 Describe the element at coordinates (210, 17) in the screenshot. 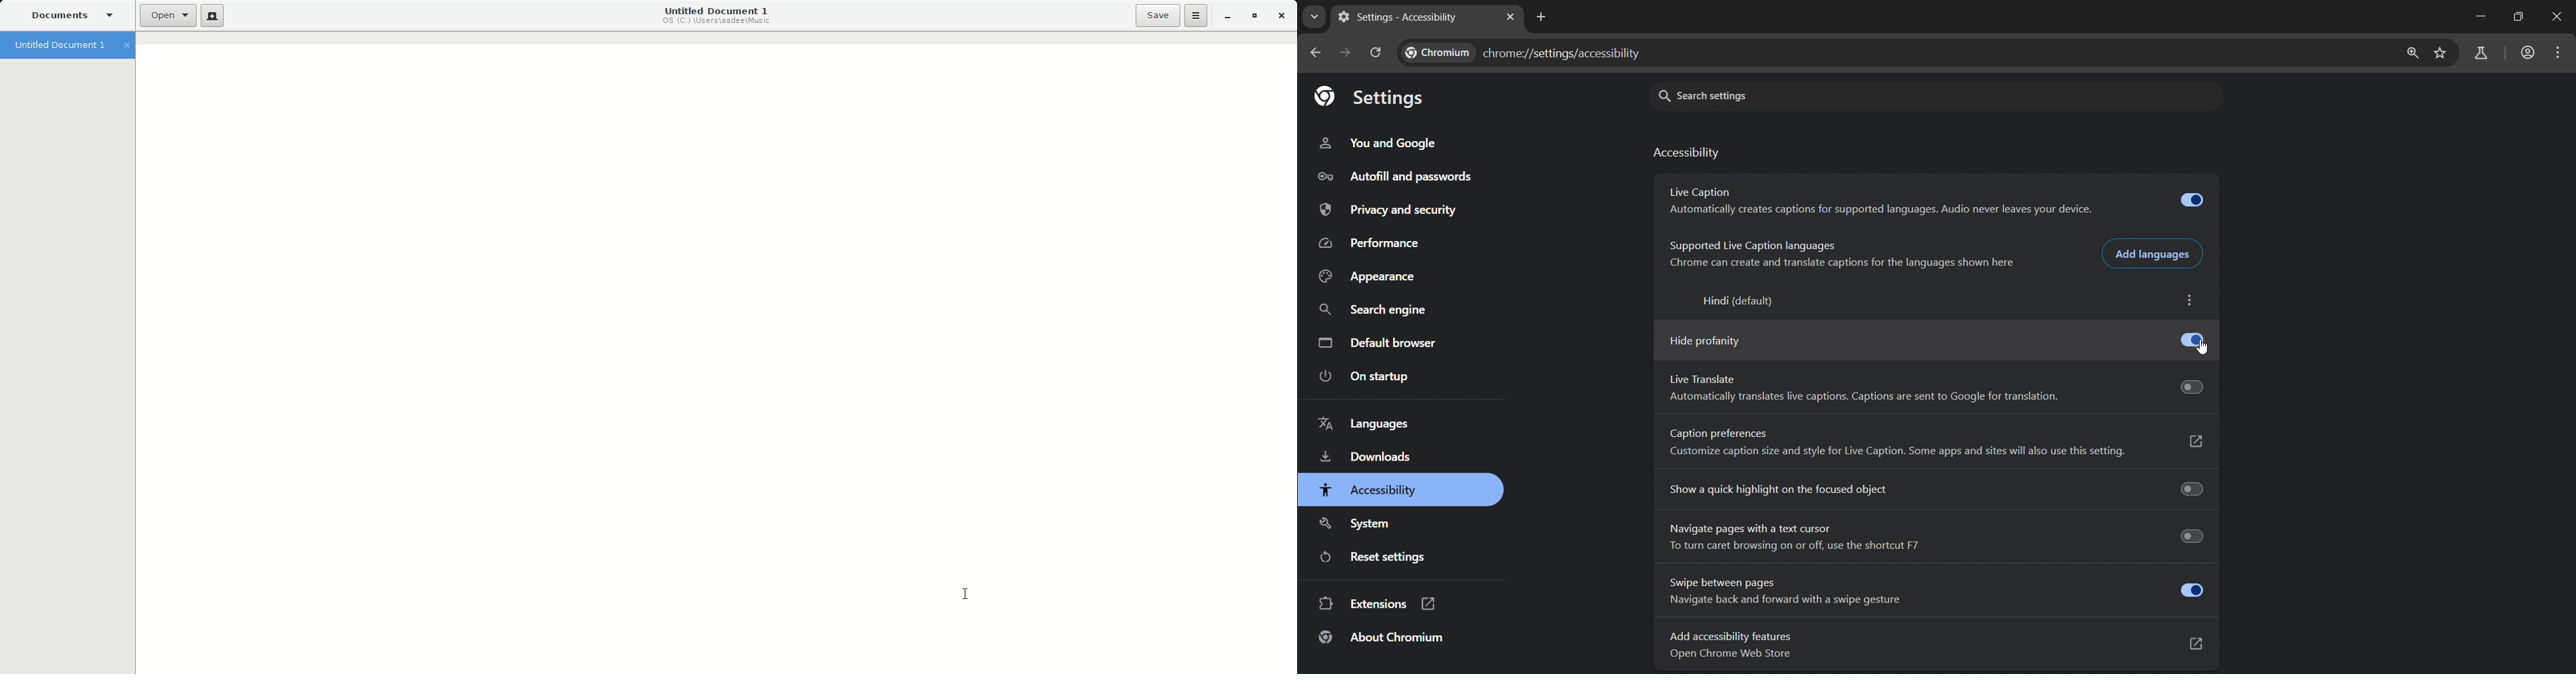

I see `New` at that location.